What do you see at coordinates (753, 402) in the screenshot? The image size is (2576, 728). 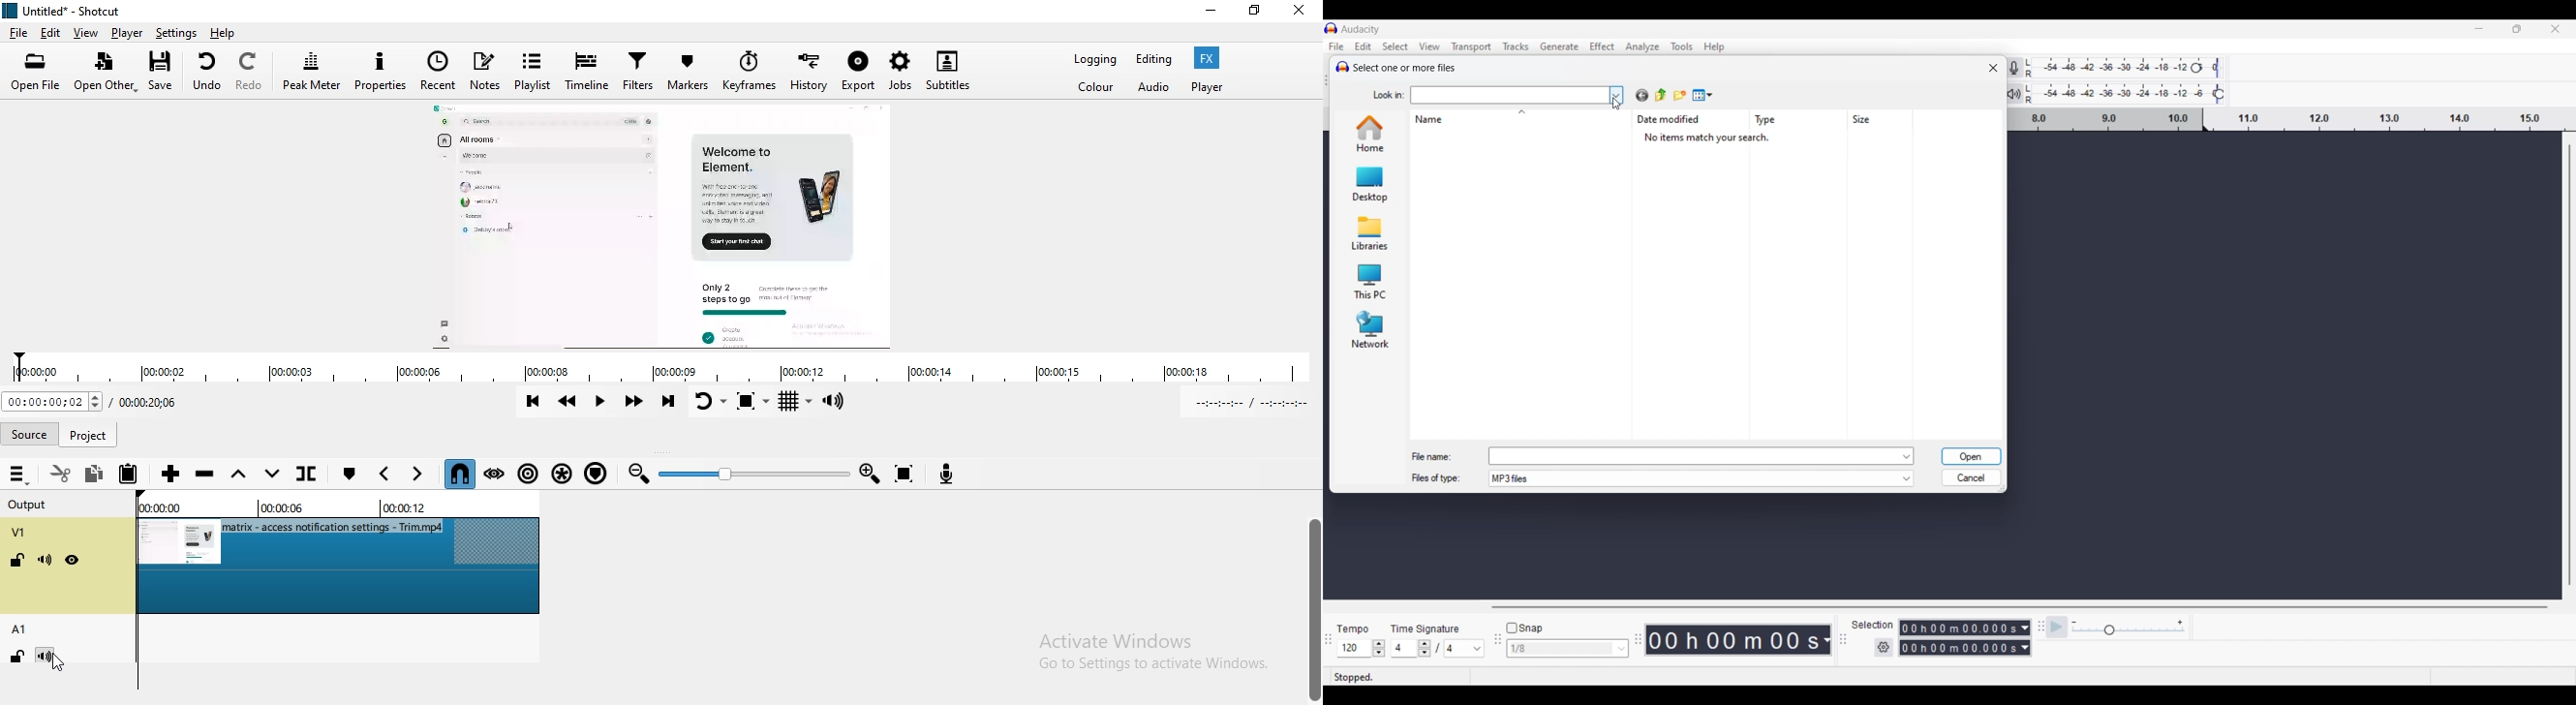 I see `Toggle zoom` at bounding box center [753, 402].